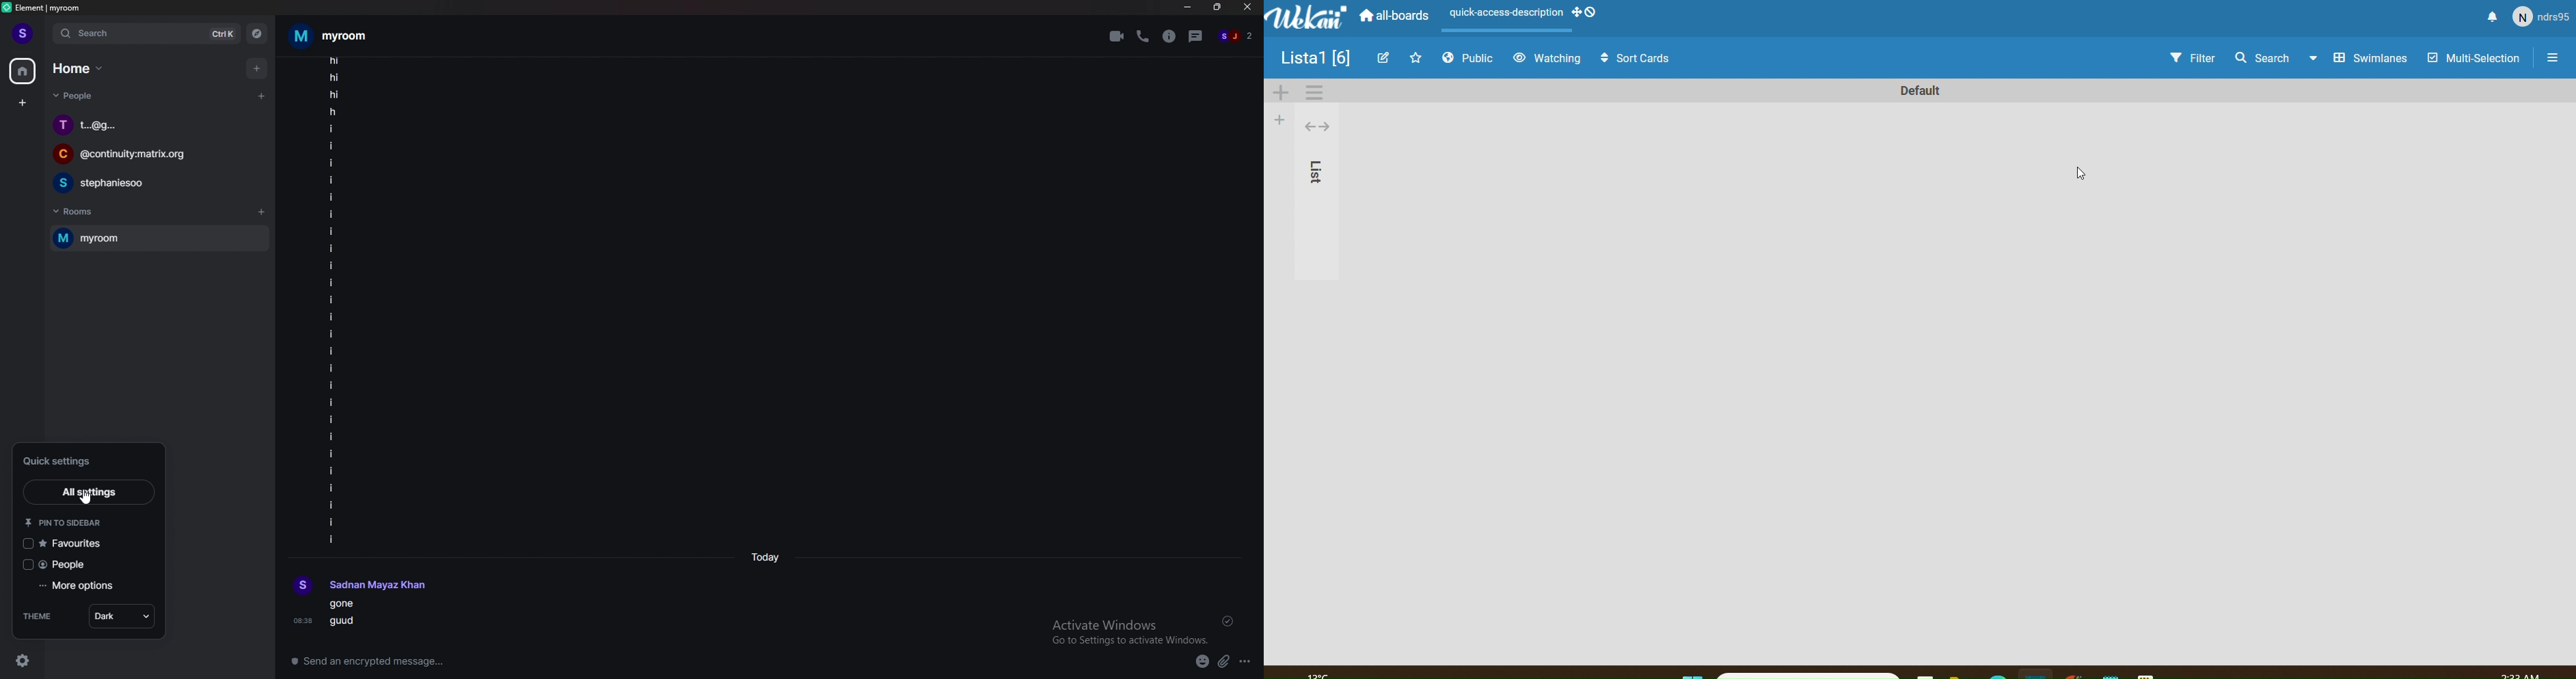 This screenshot has width=2576, height=700. I want to click on cursor, so click(88, 497).